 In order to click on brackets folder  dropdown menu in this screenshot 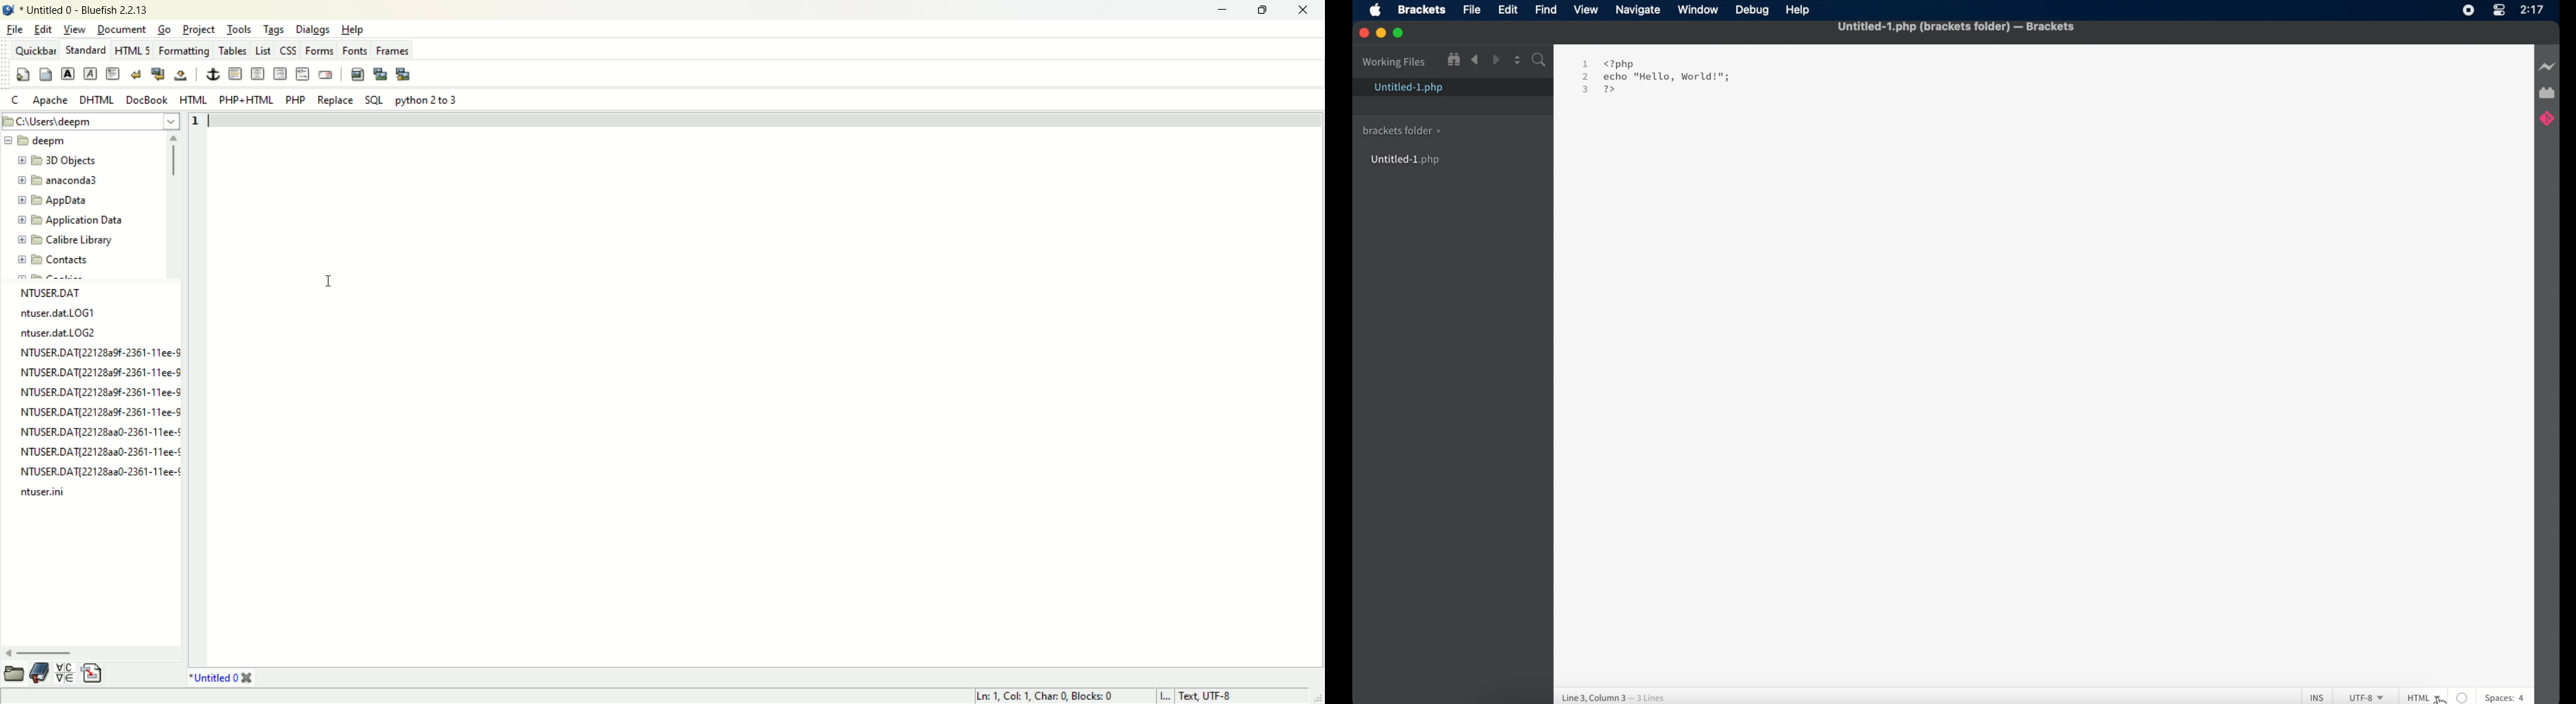, I will do `click(1401, 131)`.